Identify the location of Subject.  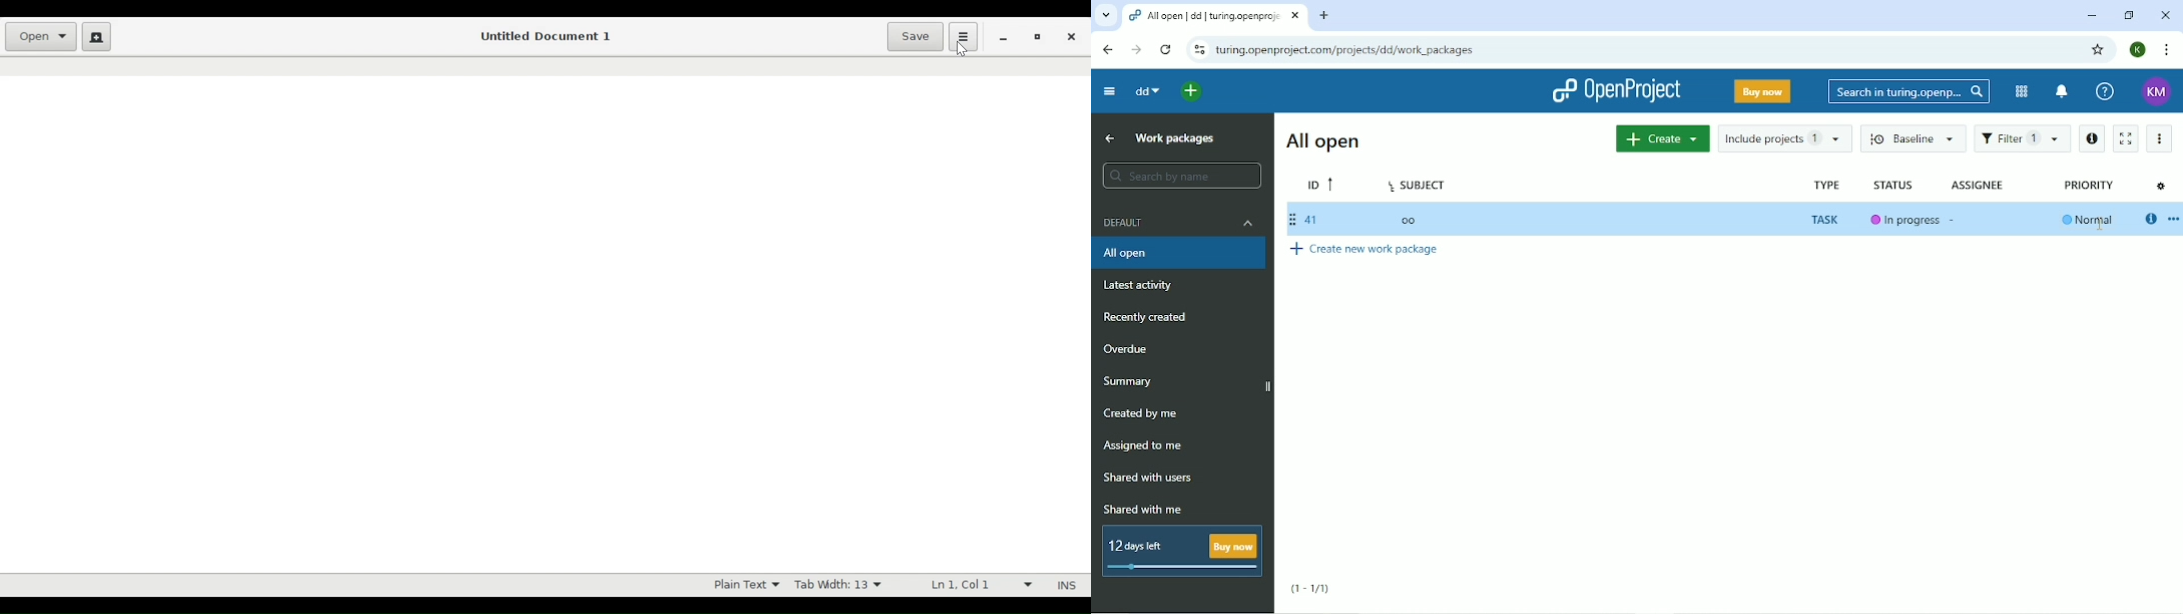
(1417, 184).